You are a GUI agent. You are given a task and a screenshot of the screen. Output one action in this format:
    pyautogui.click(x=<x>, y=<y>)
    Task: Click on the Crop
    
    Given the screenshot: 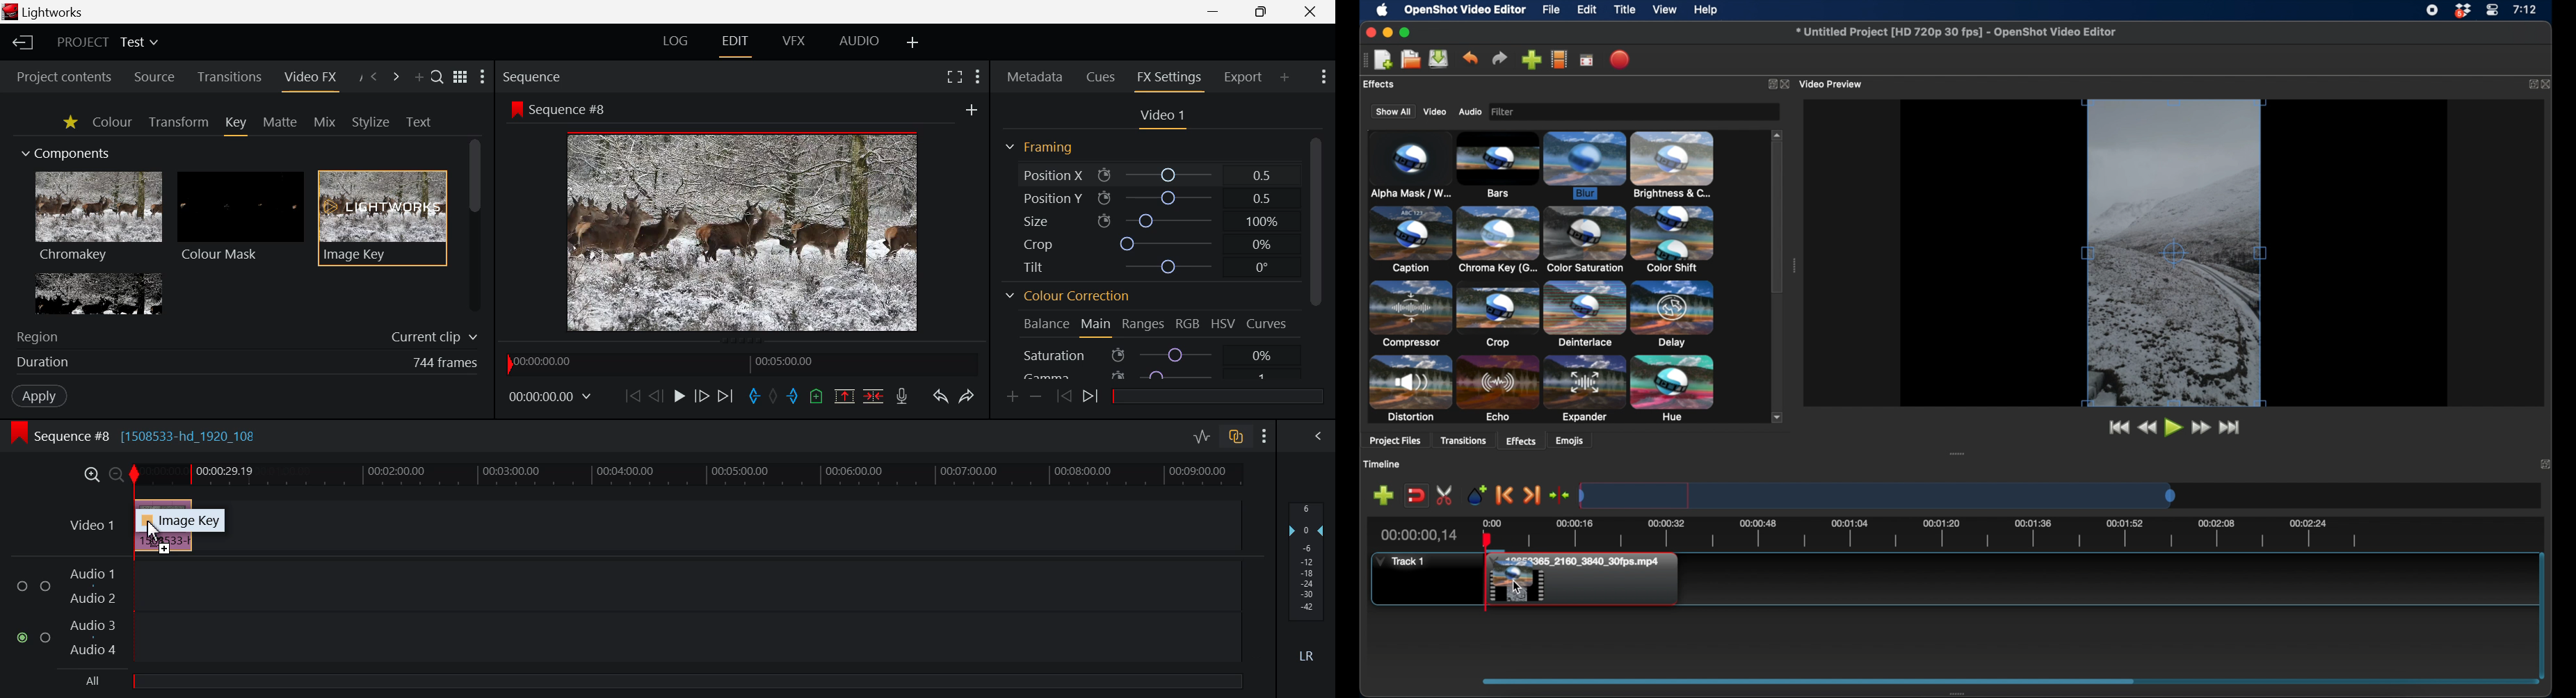 What is the action you would take?
    pyautogui.click(x=1036, y=244)
    